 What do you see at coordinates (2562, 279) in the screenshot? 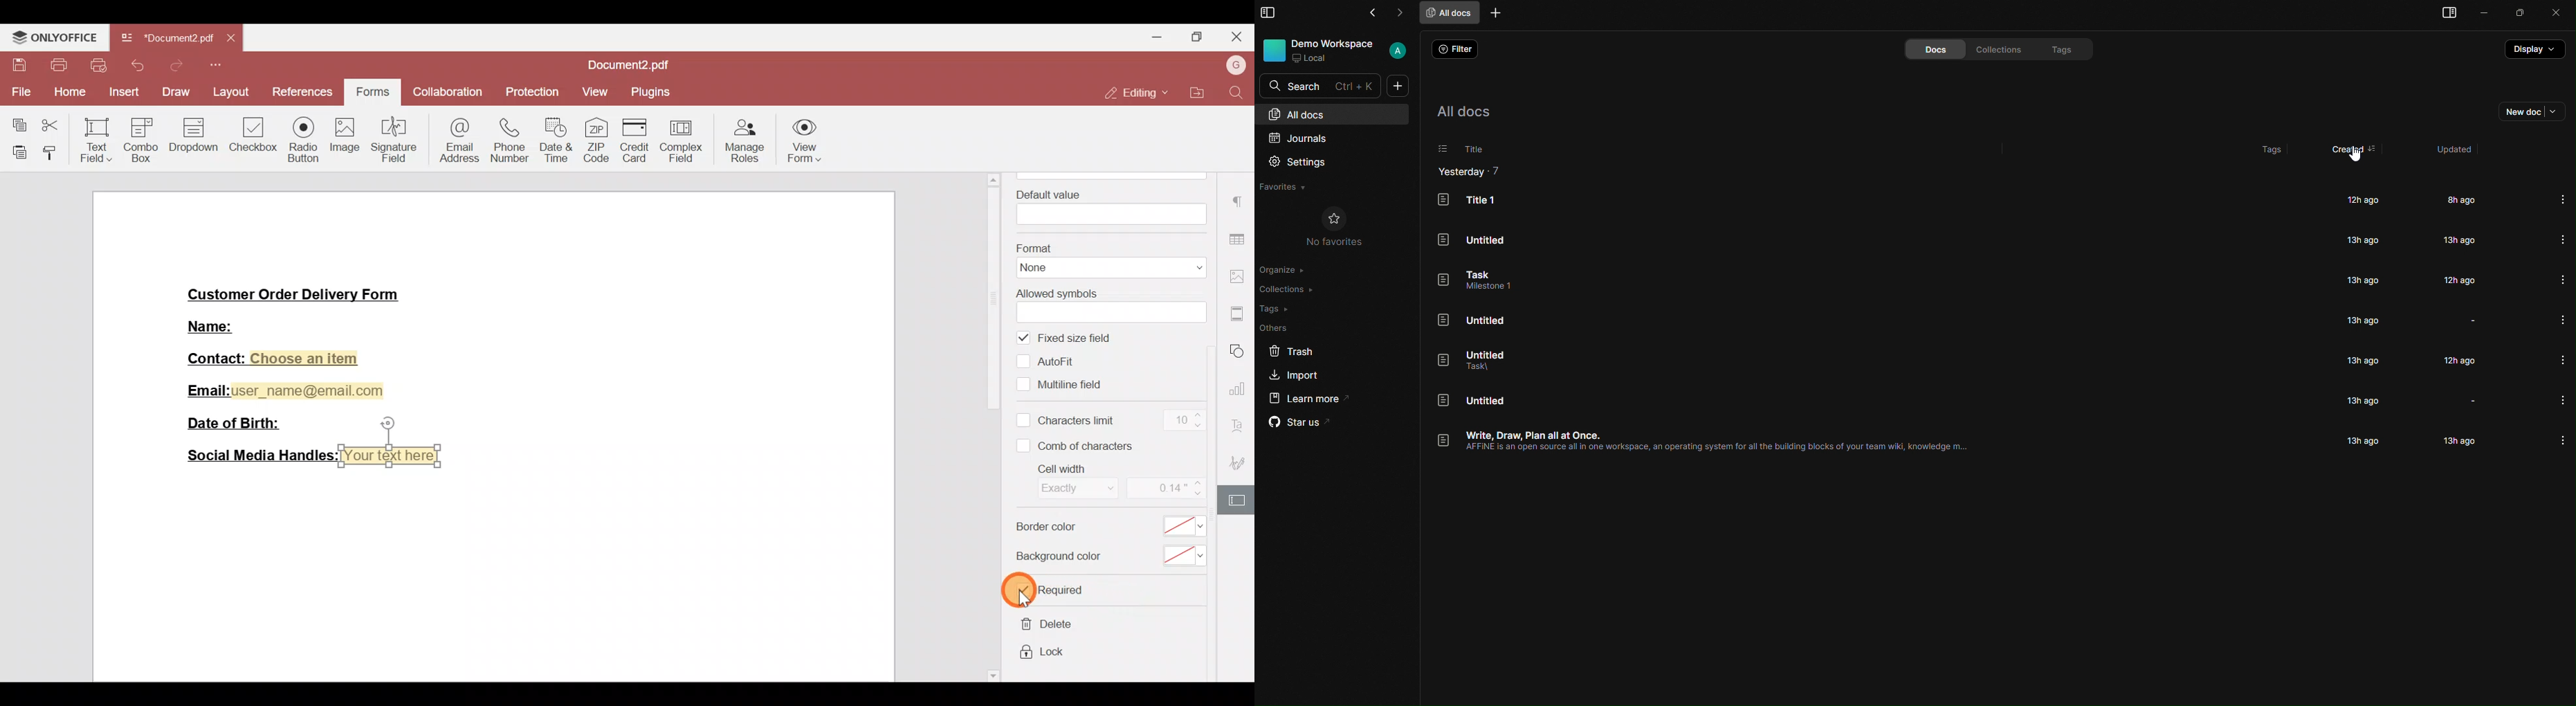
I see `more info` at bounding box center [2562, 279].